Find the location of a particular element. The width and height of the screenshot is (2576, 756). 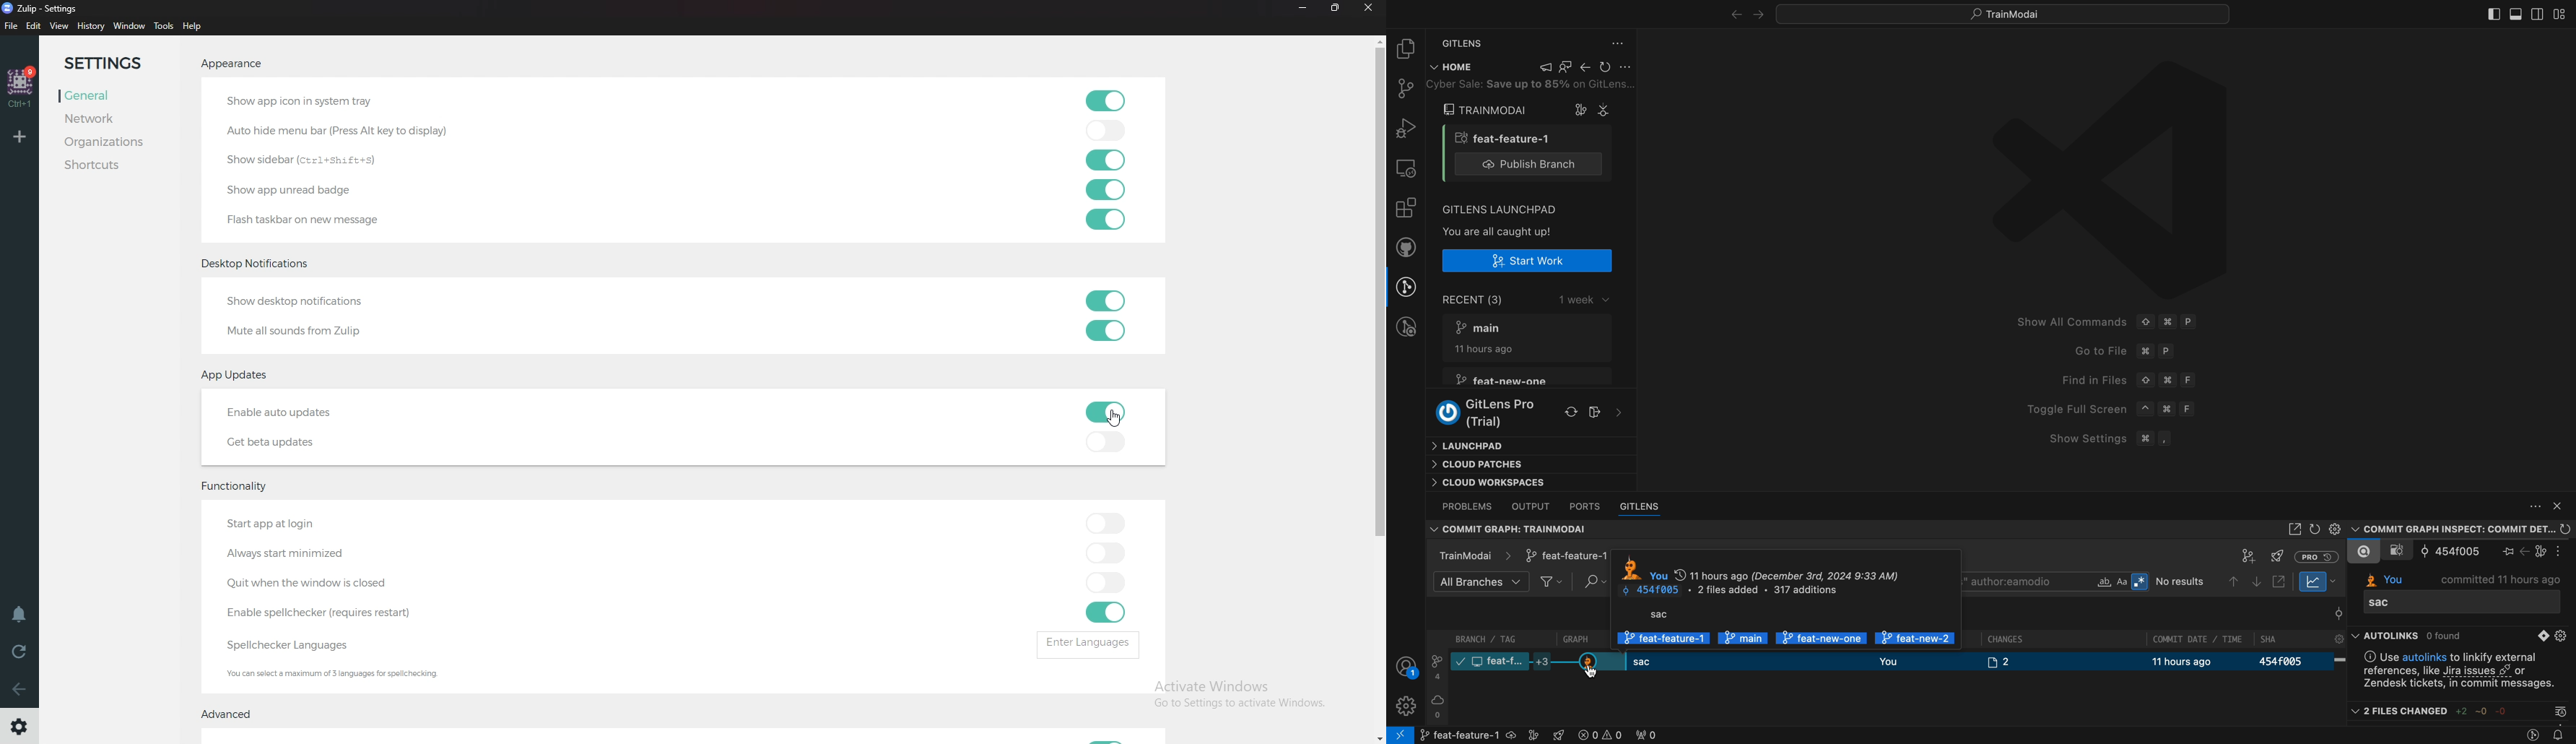

toggle is located at coordinates (1105, 613).